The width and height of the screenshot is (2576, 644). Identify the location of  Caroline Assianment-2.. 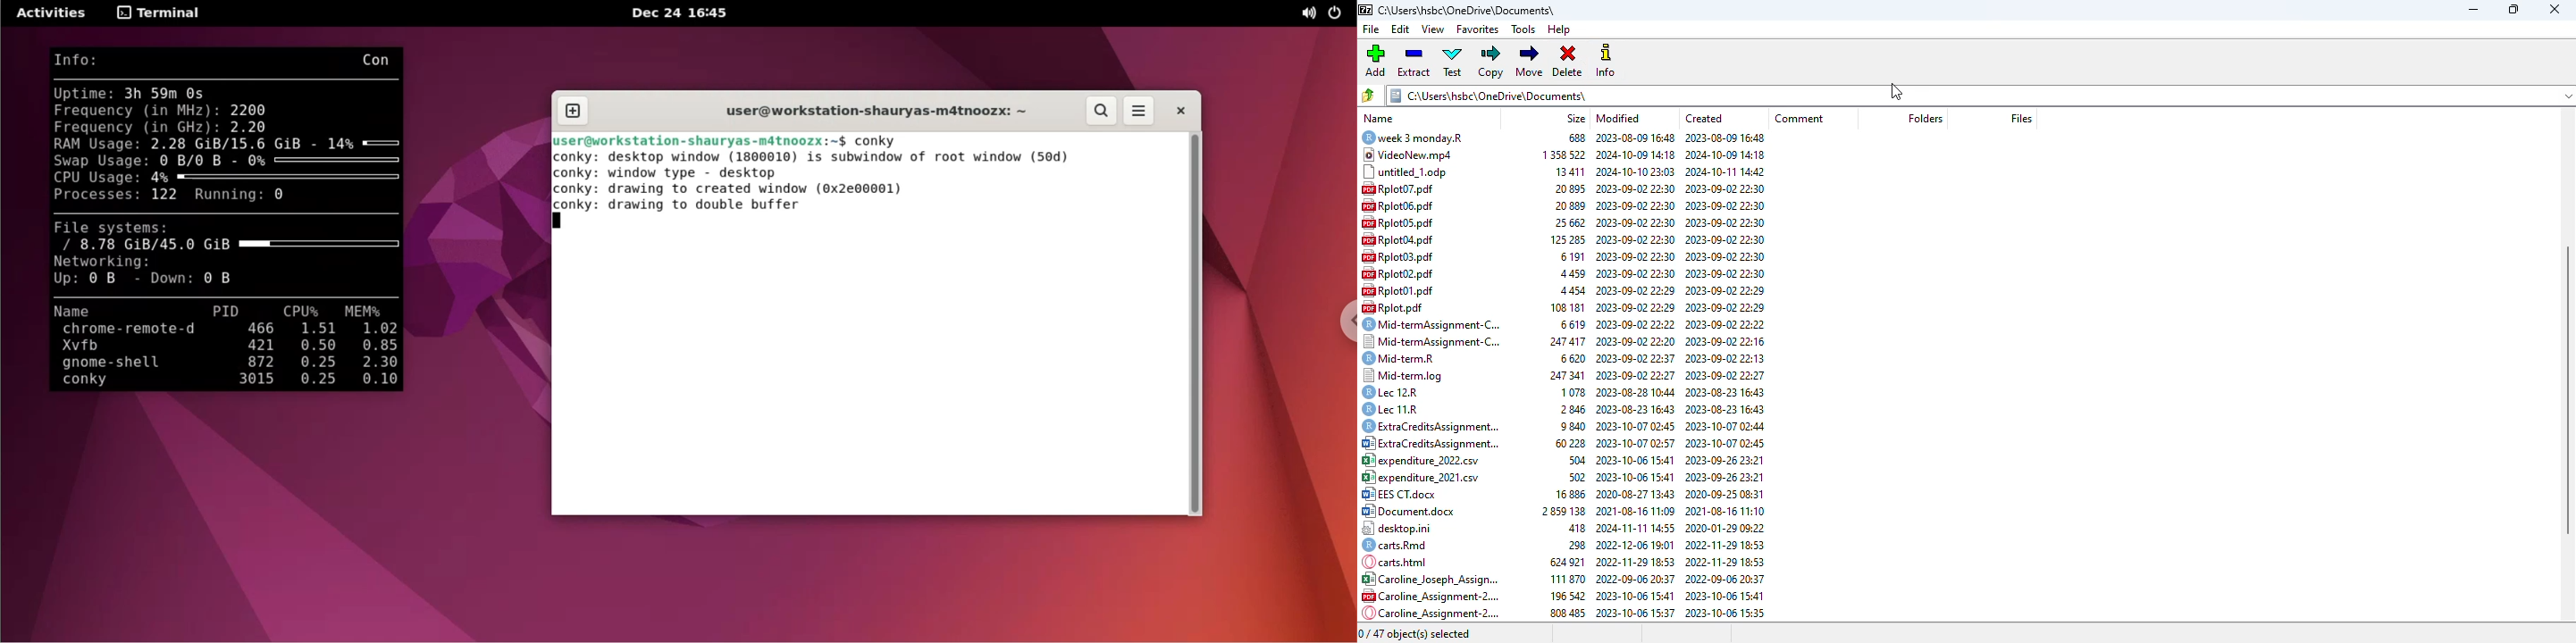
(1430, 595).